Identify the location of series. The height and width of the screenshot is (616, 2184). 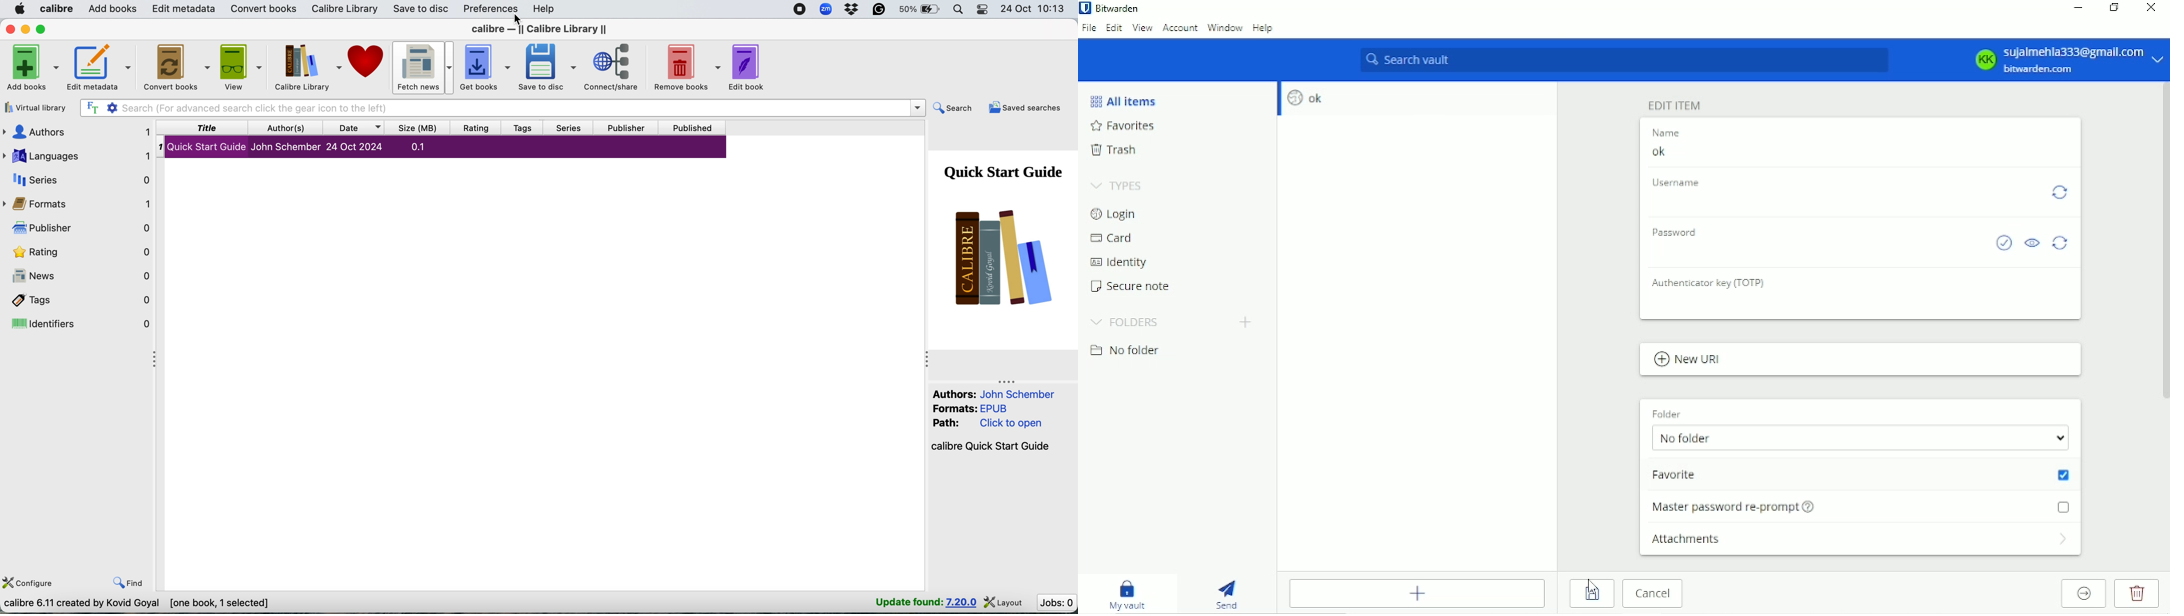
(79, 180).